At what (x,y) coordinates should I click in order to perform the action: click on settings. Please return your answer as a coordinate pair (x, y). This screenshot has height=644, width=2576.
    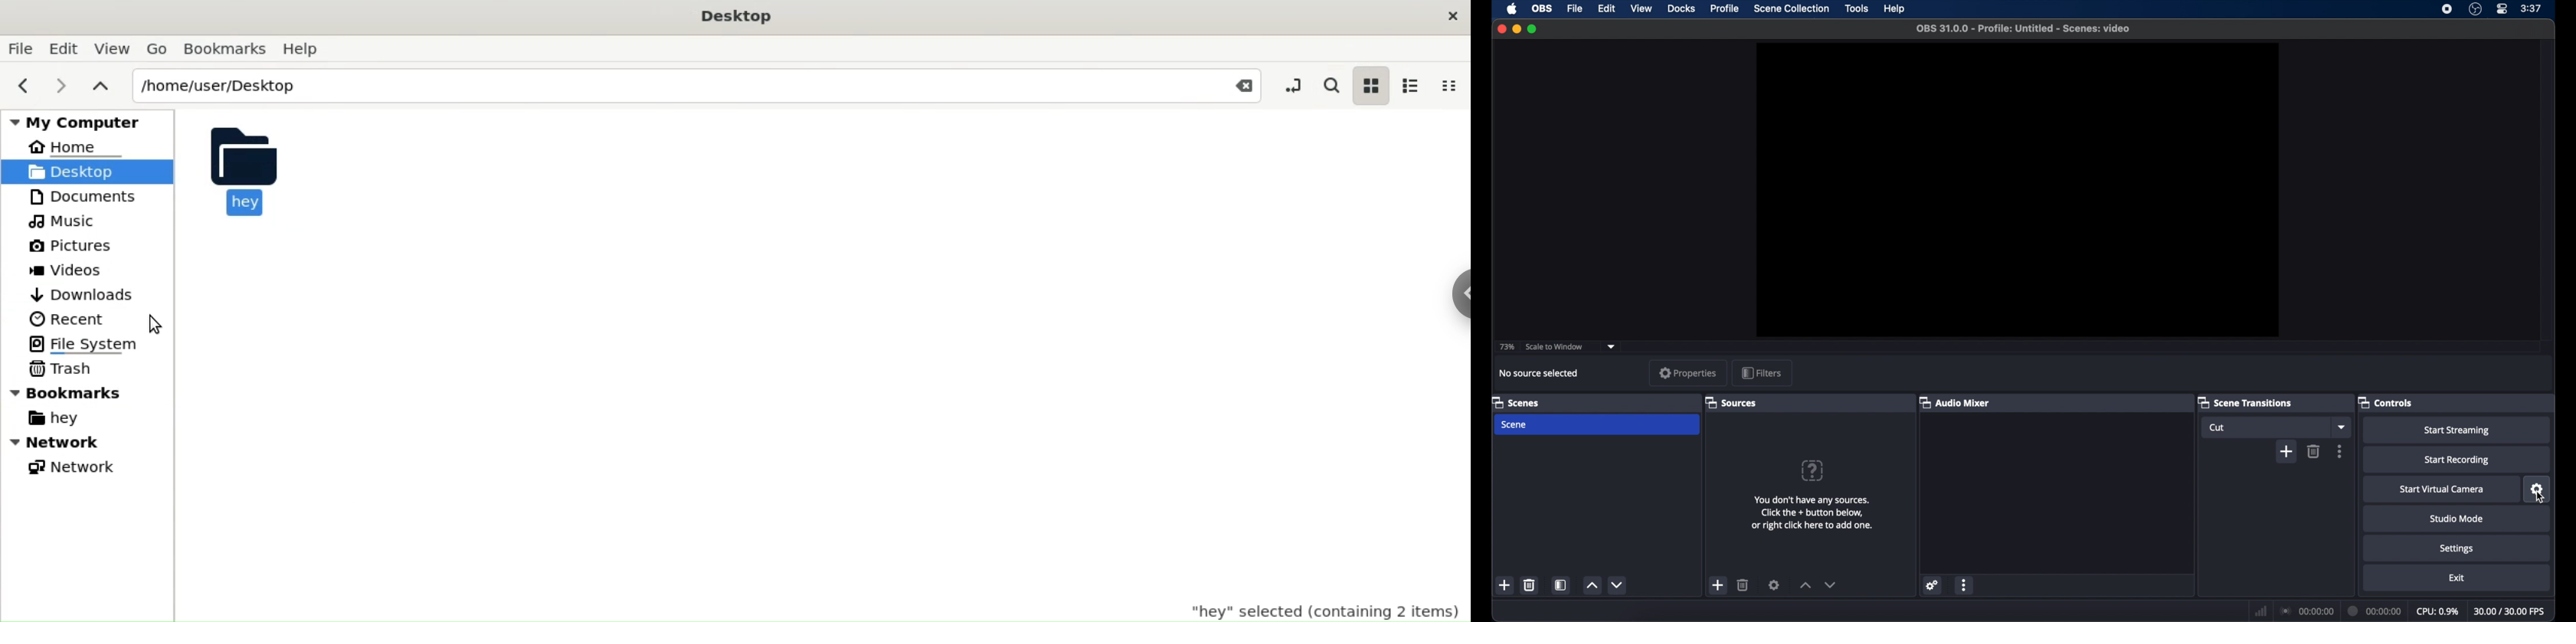
    Looking at the image, I should click on (2538, 489).